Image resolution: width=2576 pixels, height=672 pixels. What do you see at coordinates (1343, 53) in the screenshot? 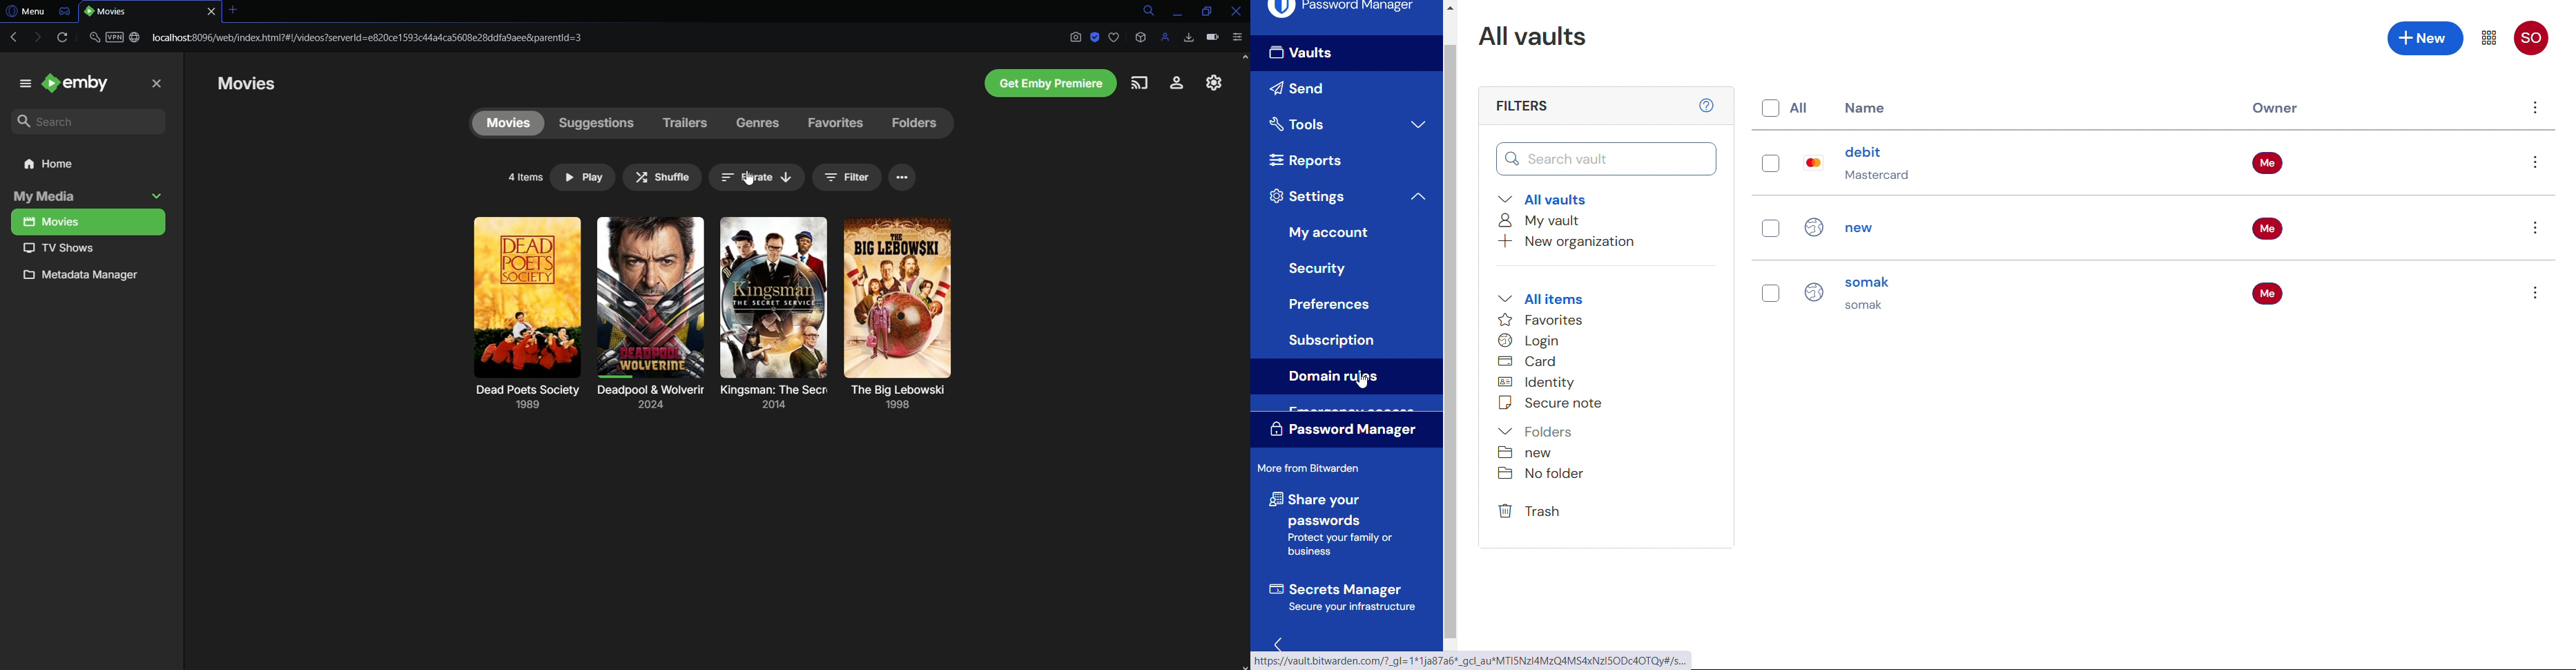
I see `Vaults ` at bounding box center [1343, 53].